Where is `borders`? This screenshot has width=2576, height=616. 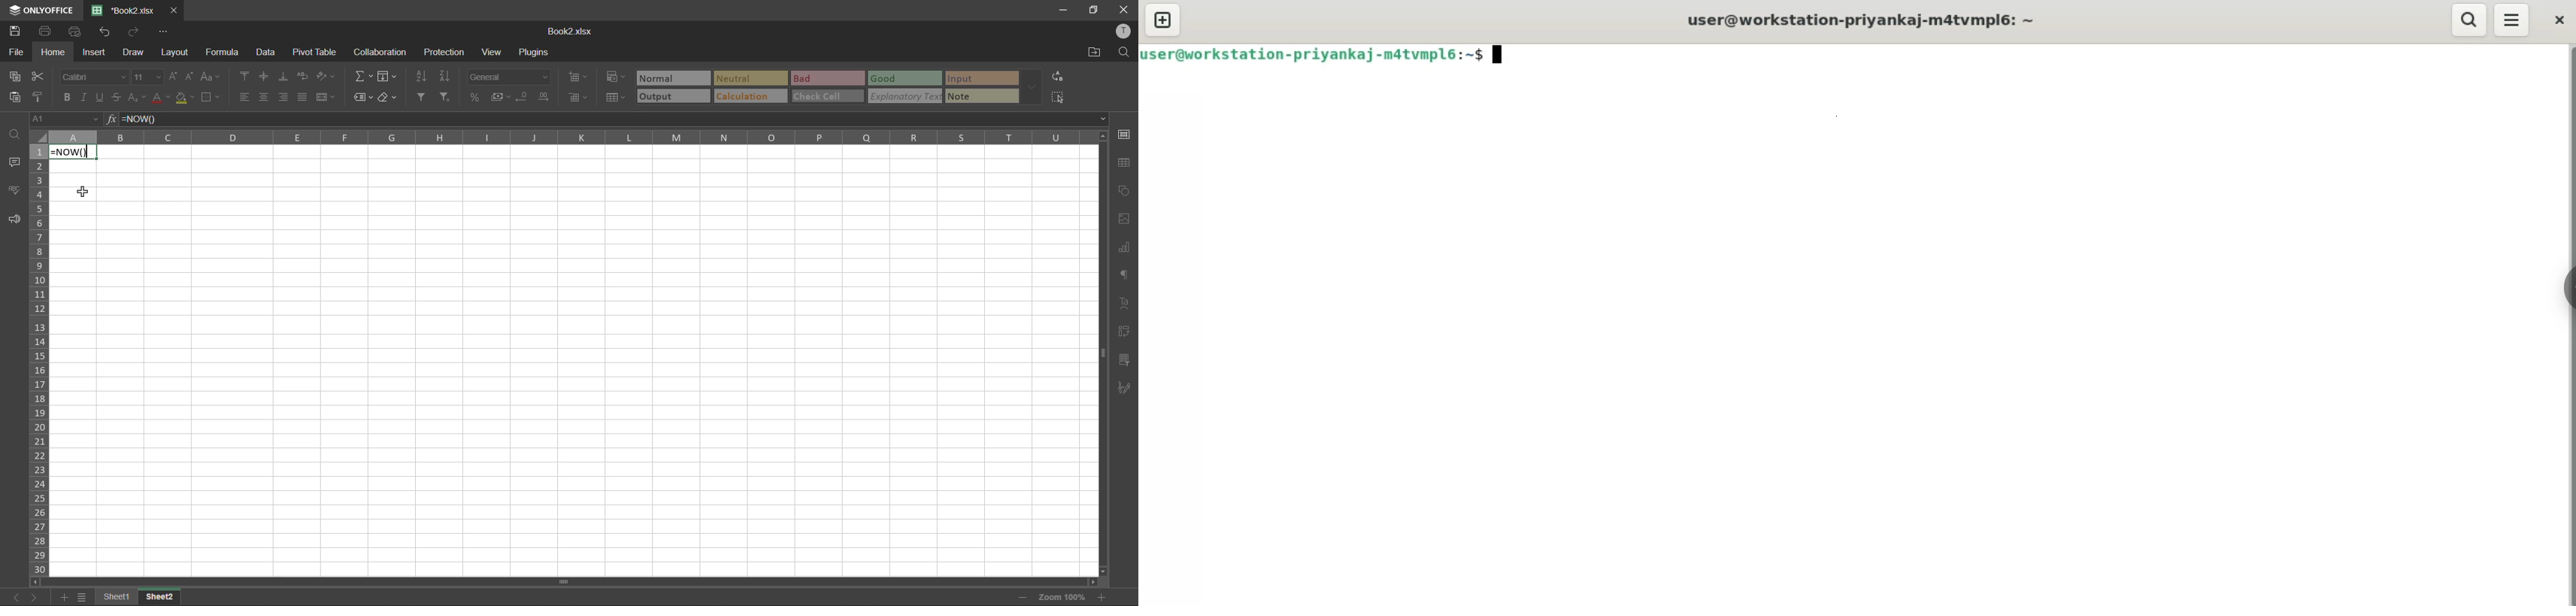 borders is located at coordinates (212, 98).